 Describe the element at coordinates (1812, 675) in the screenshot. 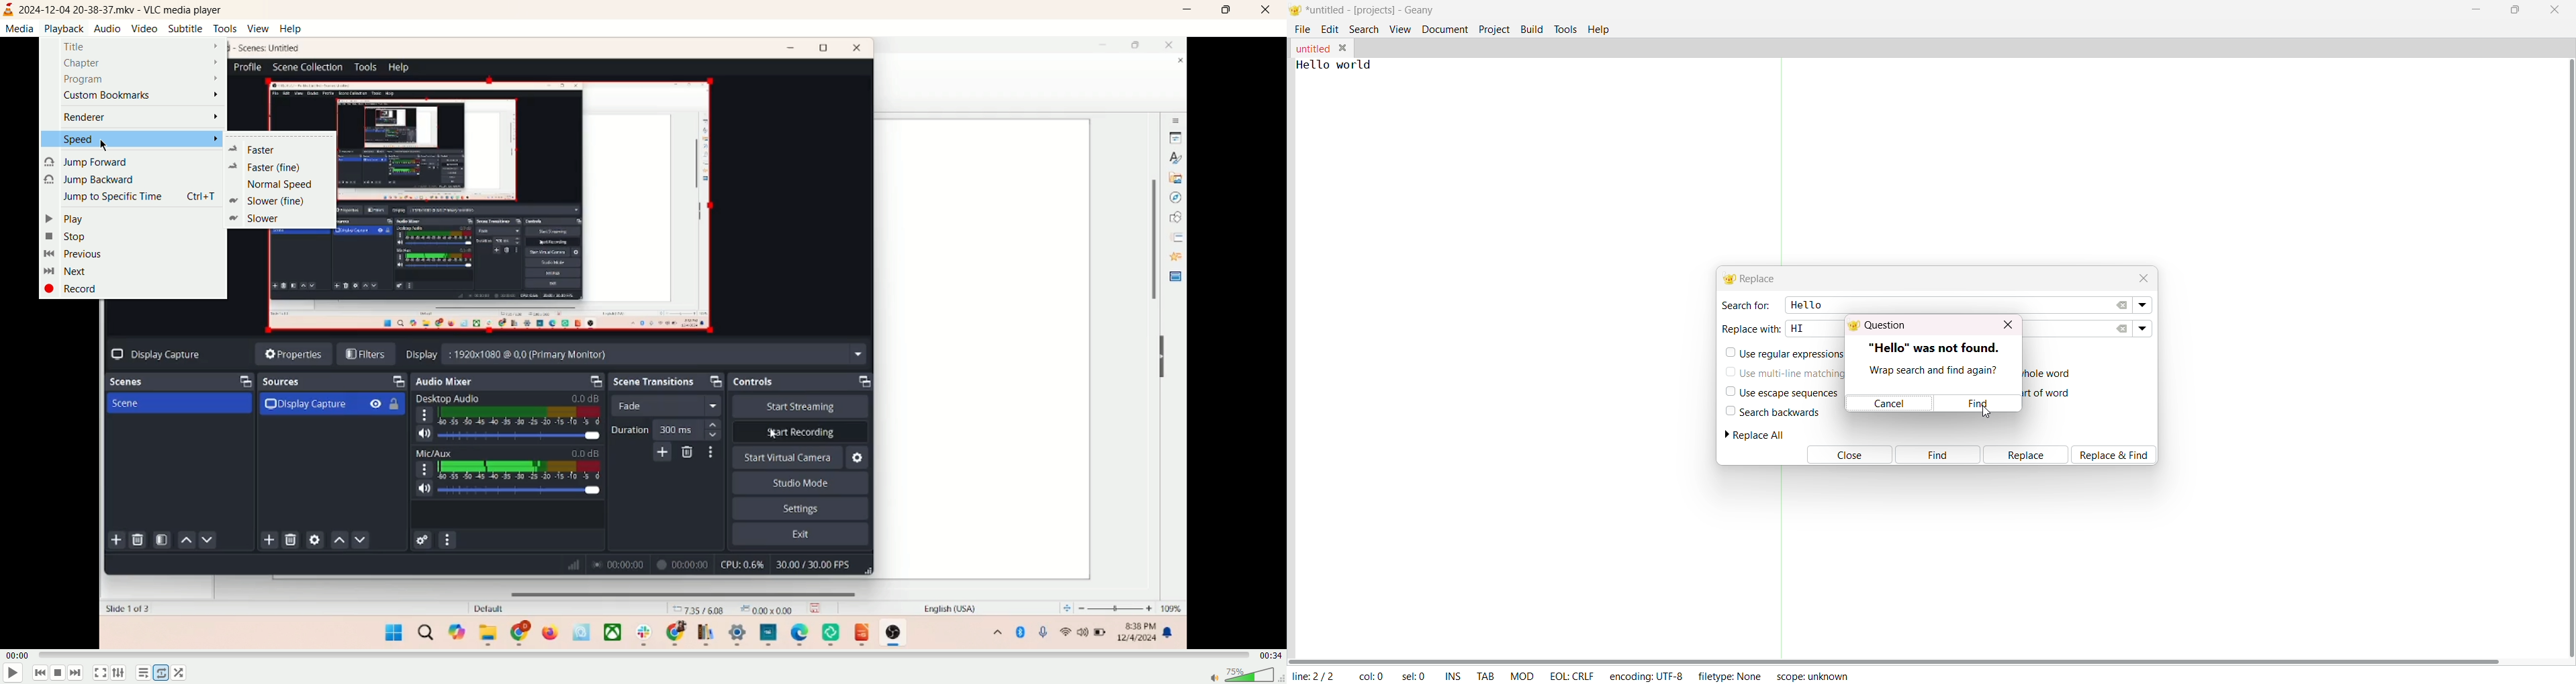

I see `Scope: unknown` at that location.